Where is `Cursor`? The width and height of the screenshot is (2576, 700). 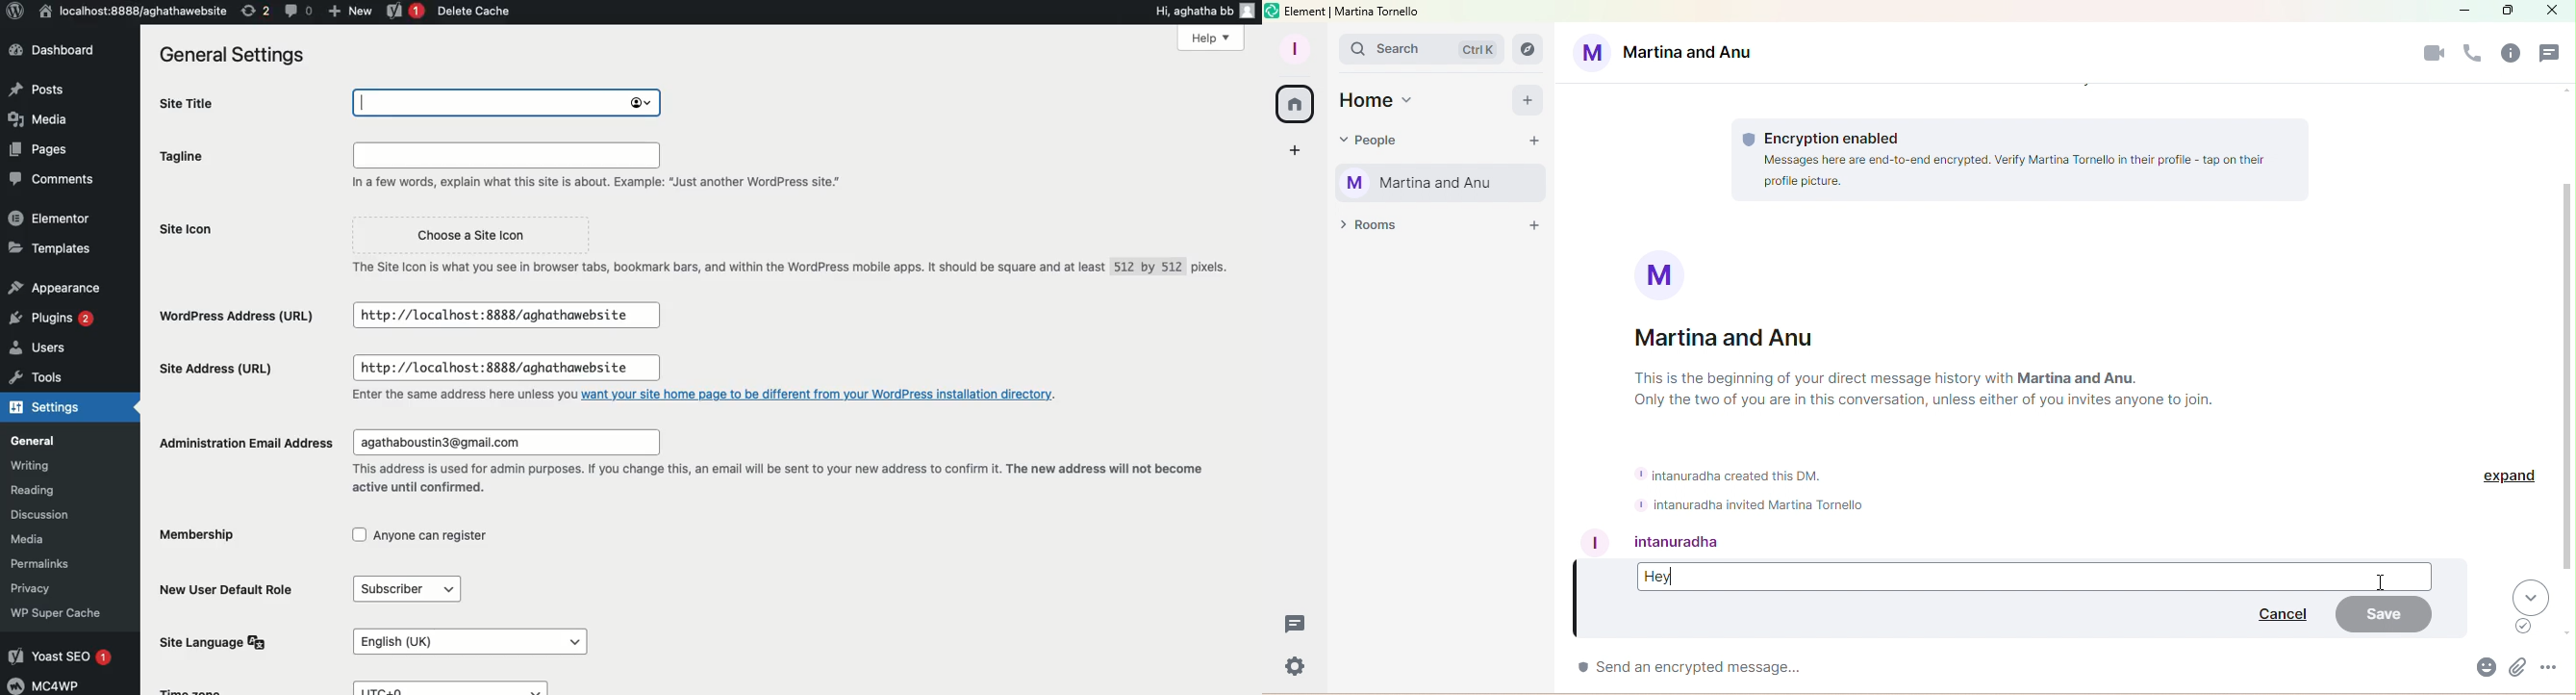 Cursor is located at coordinates (2382, 585).